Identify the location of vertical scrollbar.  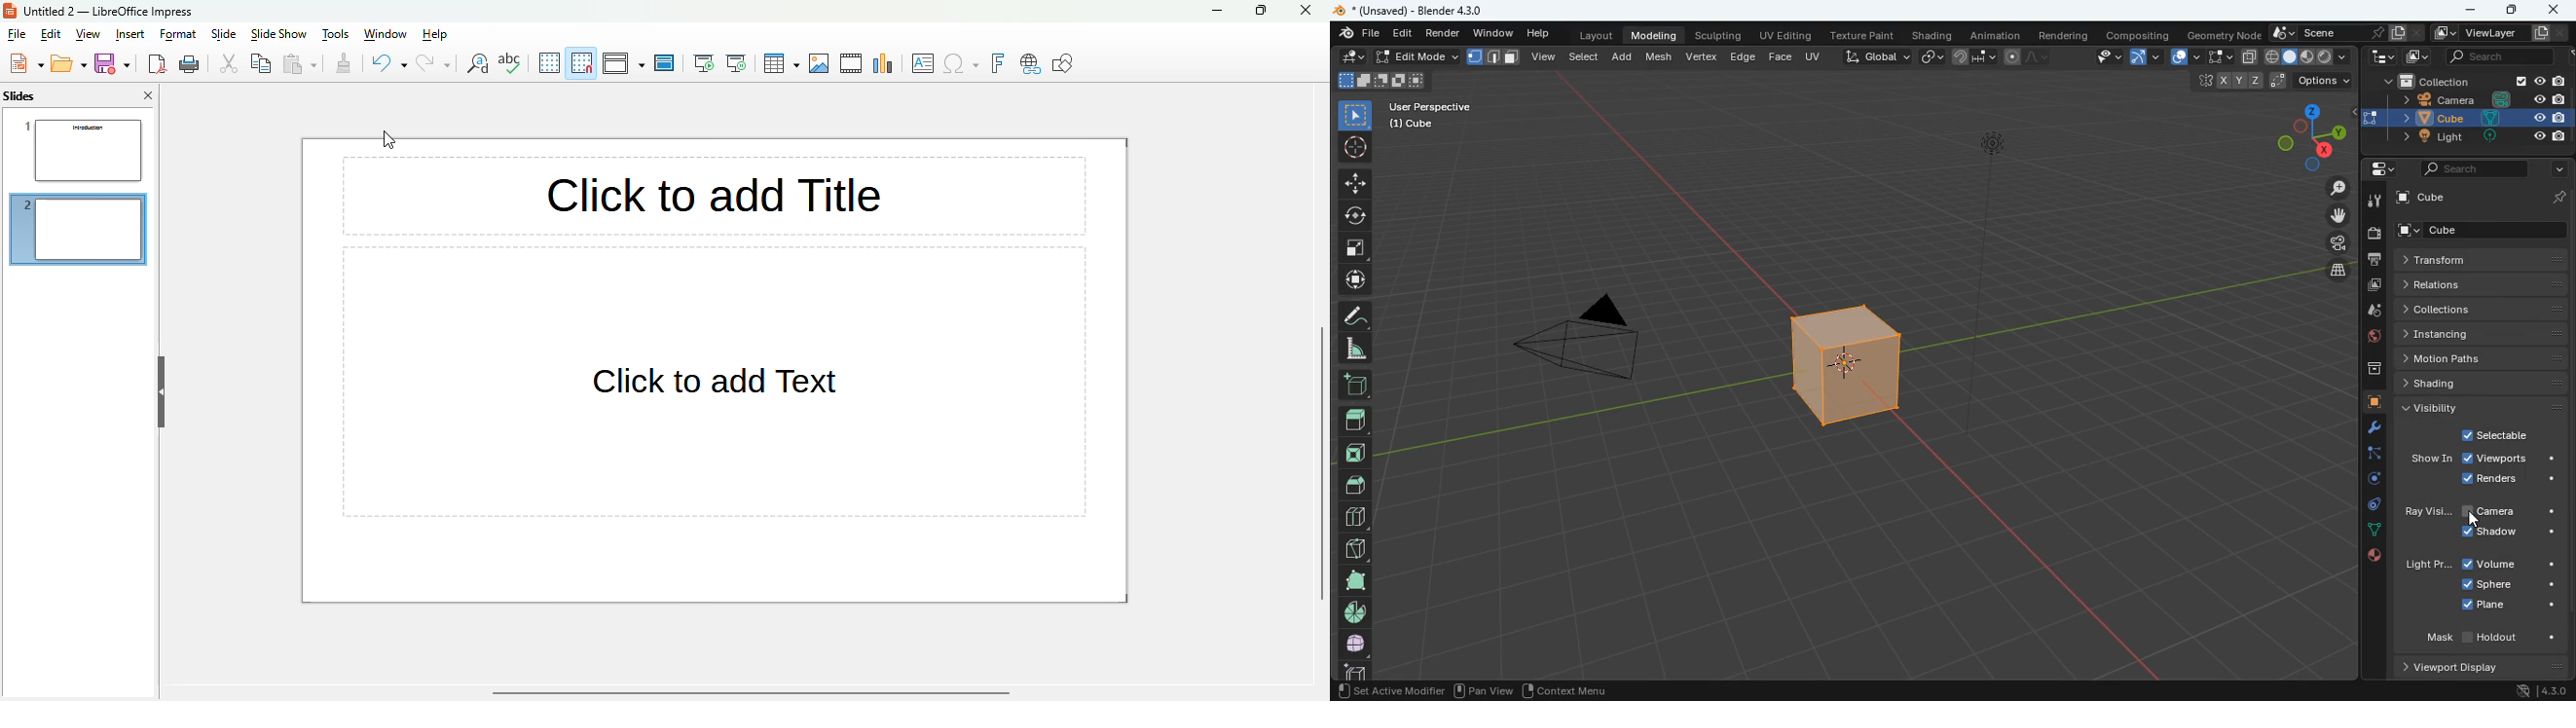
(1326, 465).